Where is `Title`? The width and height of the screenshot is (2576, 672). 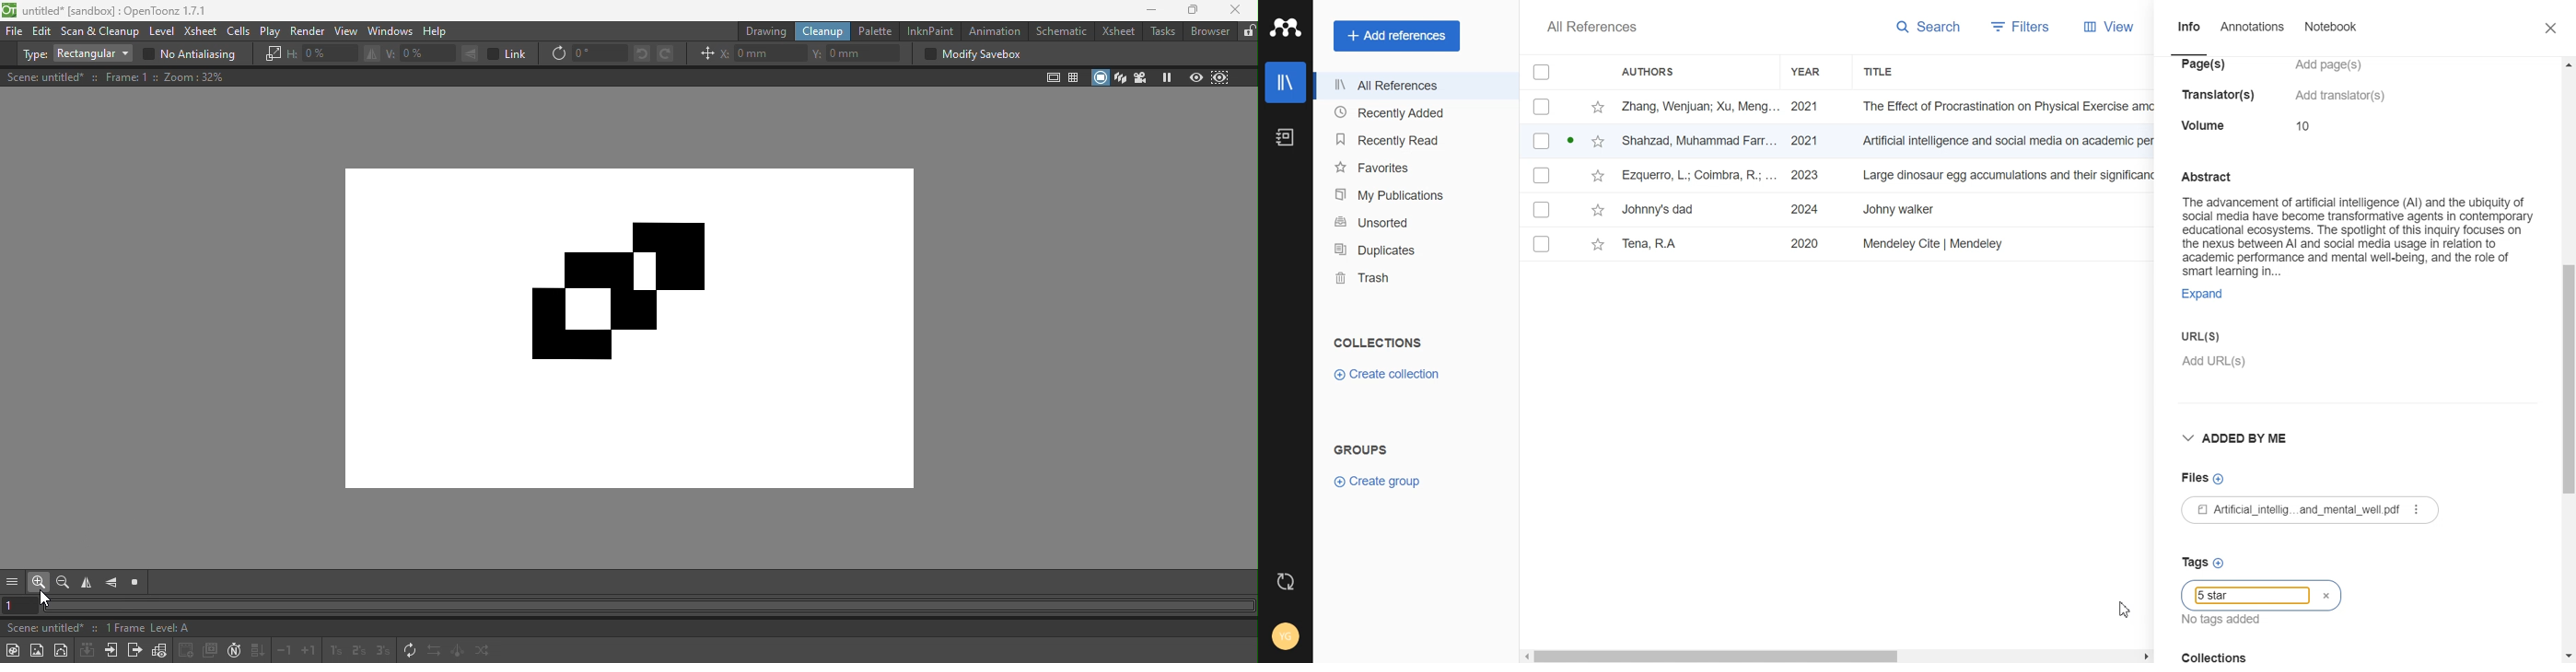
Title is located at coordinates (1894, 72).